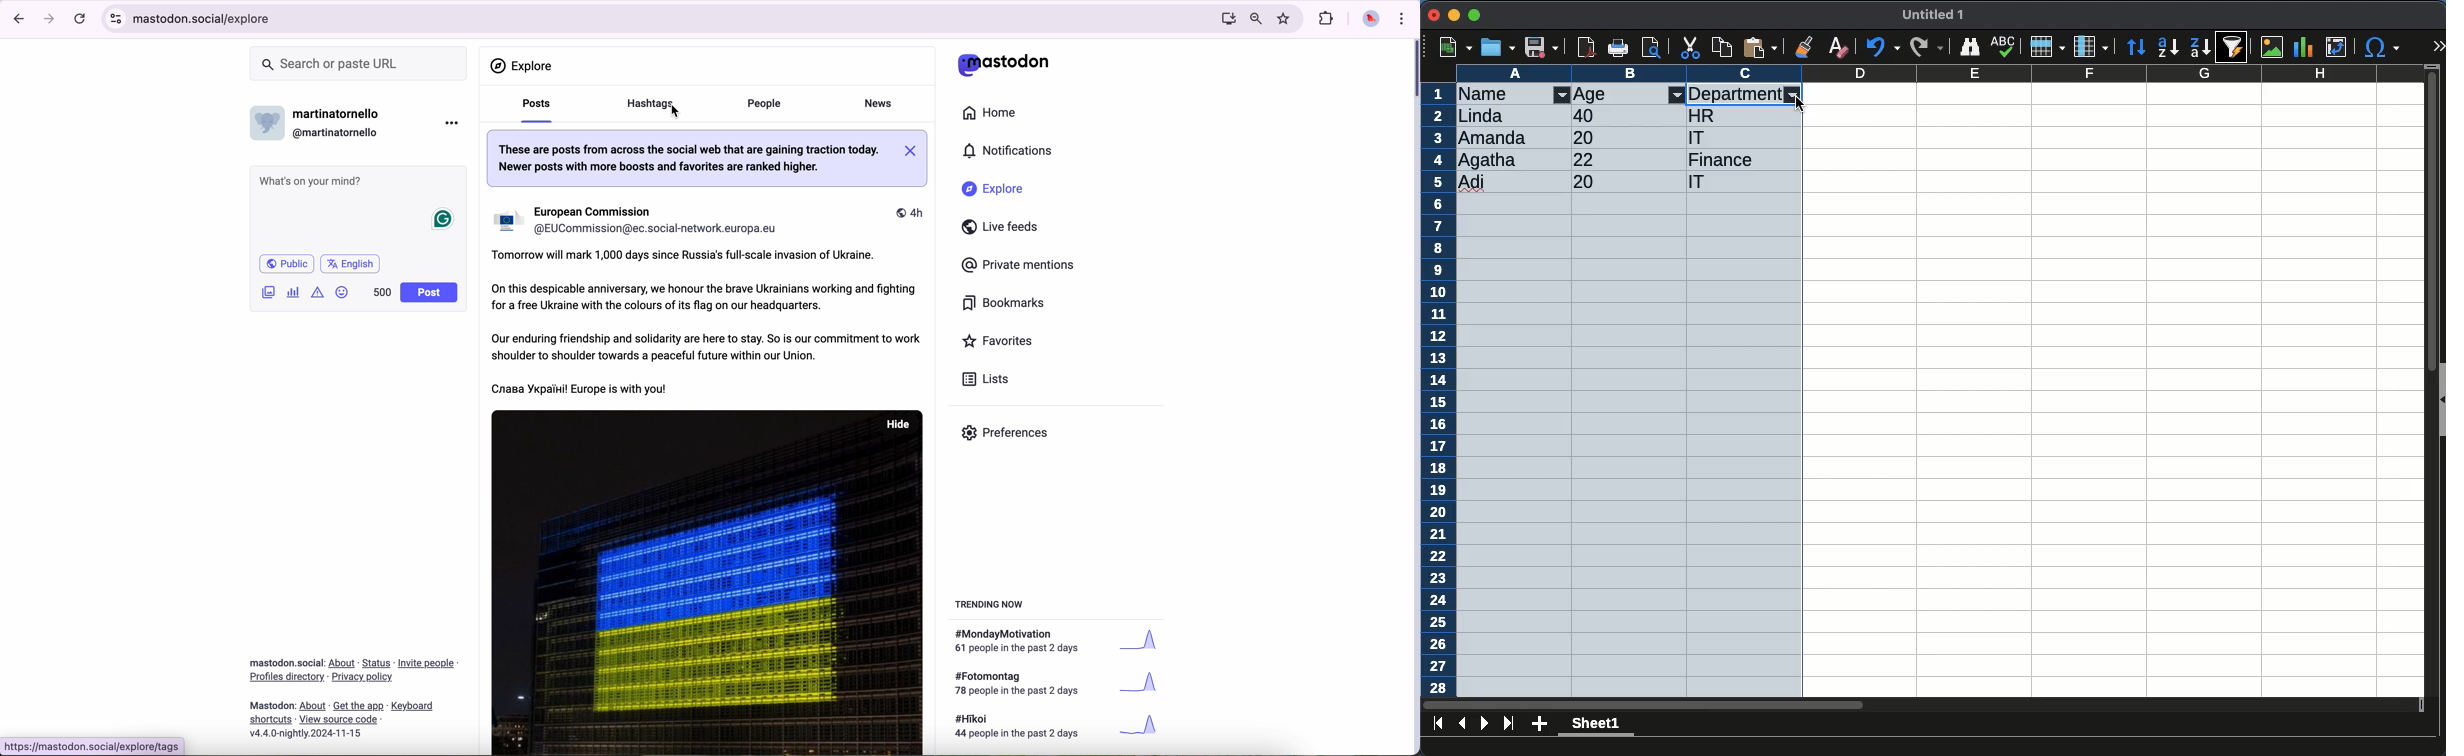 This screenshot has height=756, width=2464. I want to click on new, so click(1454, 47).